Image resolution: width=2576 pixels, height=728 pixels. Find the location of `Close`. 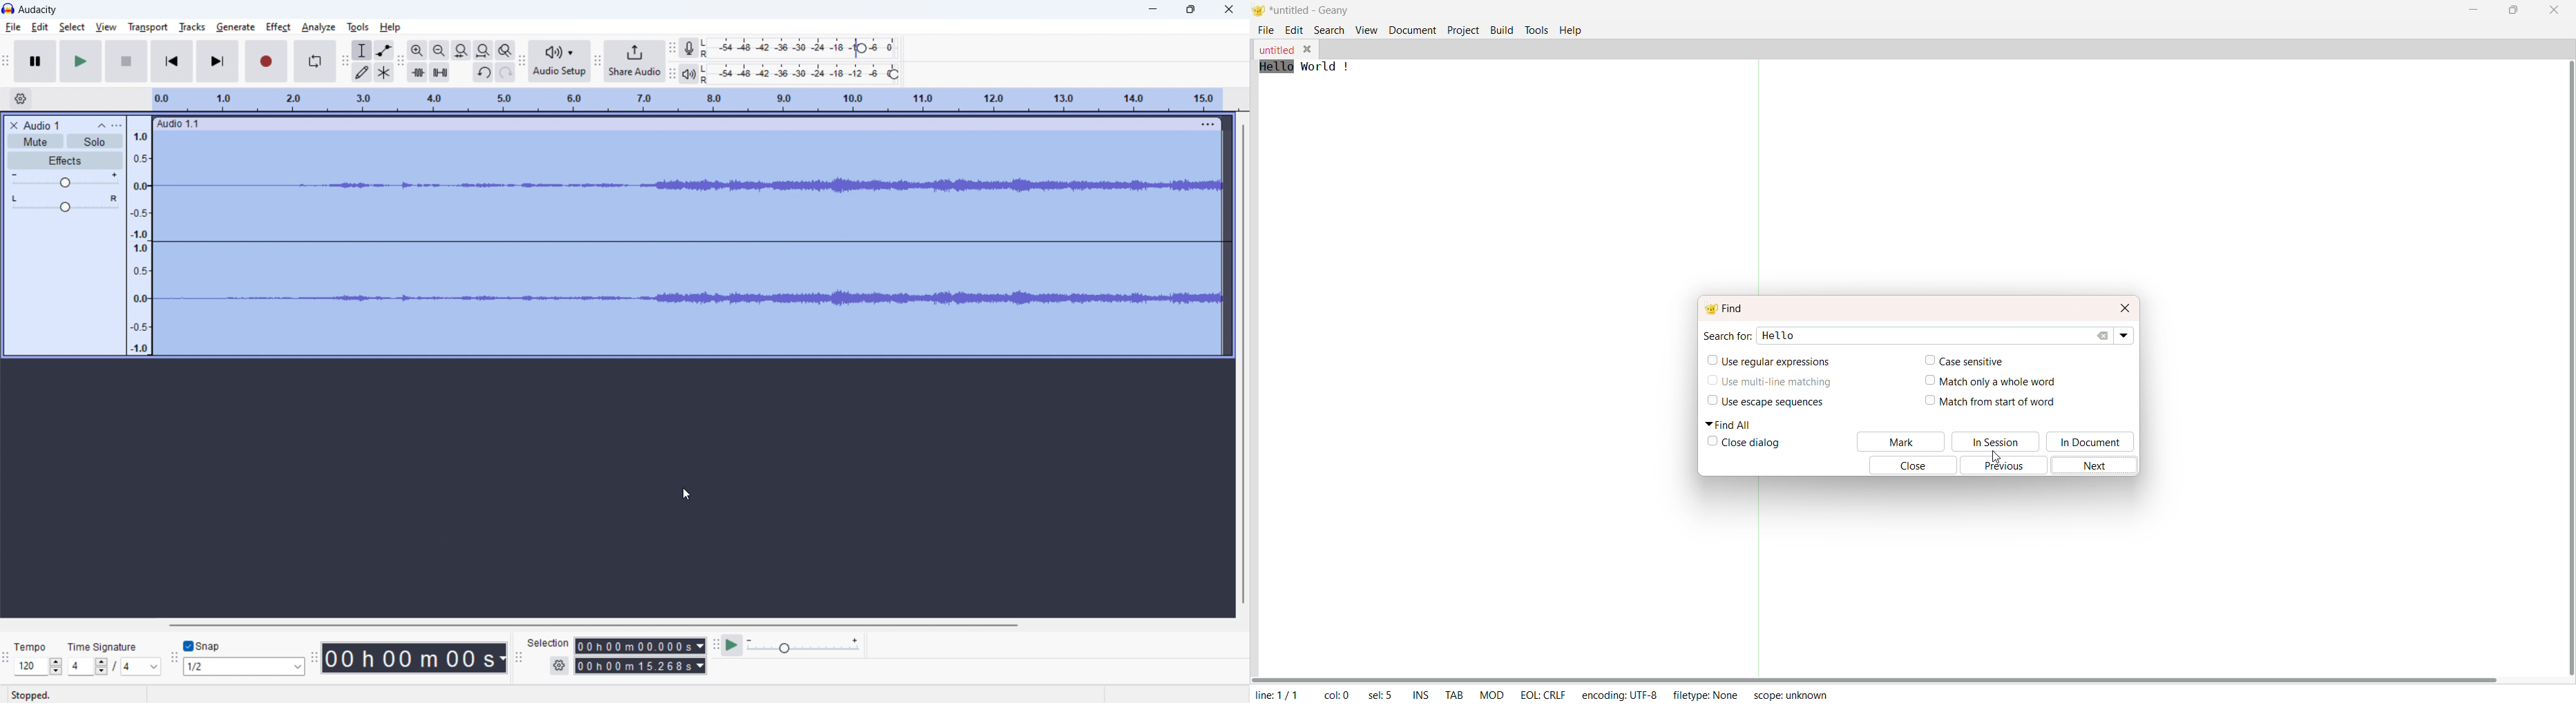

Close is located at coordinates (1908, 466).